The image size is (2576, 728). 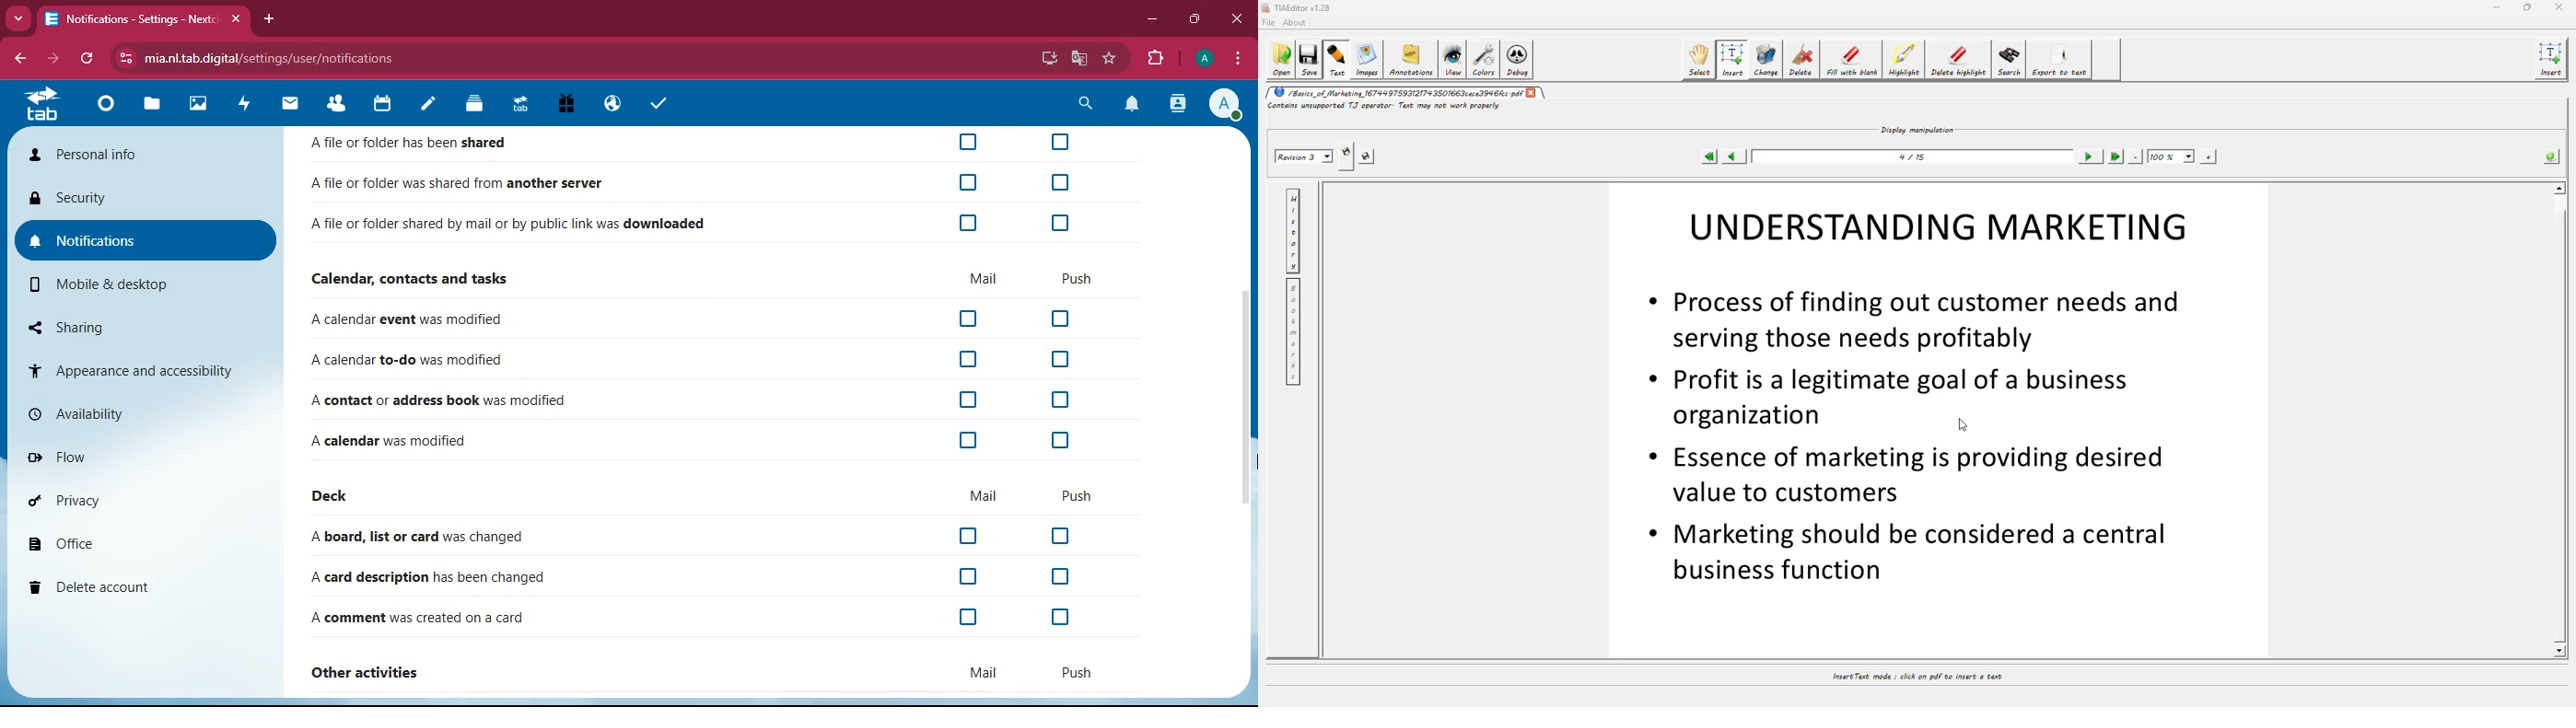 What do you see at coordinates (239, 19) in the screenshot?
I see `close` at bounding box center [239, 19].